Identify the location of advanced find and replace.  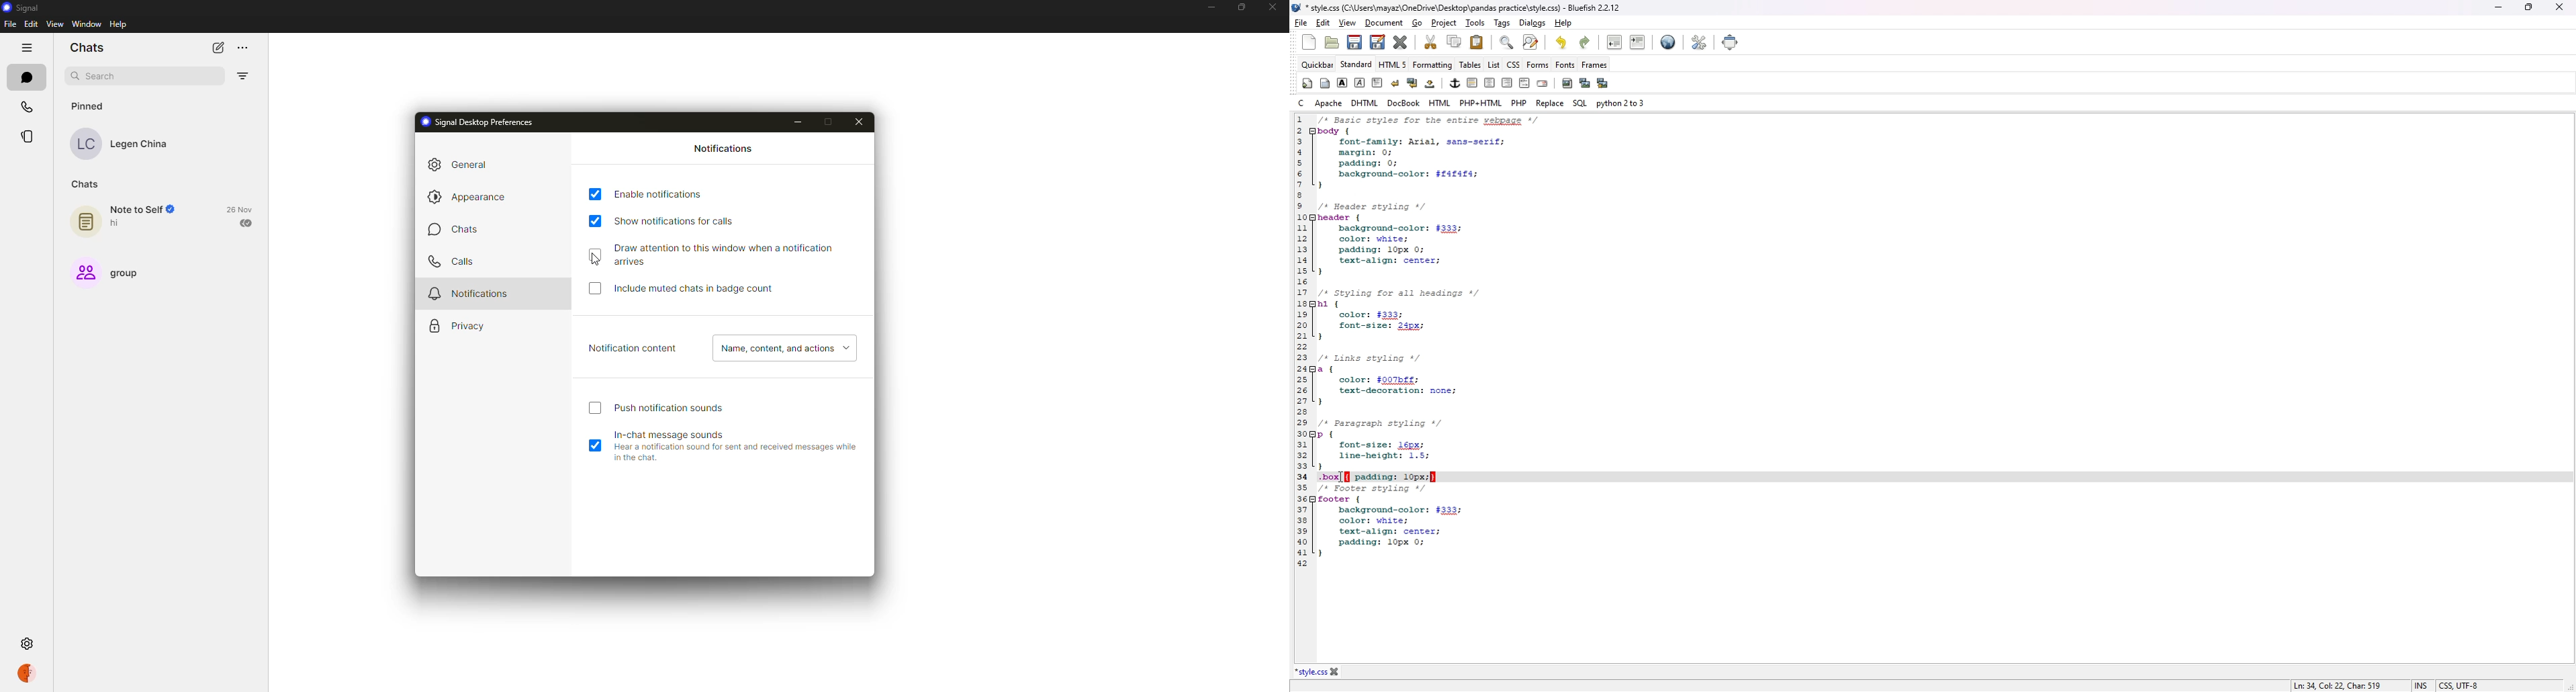
(1531, 42).